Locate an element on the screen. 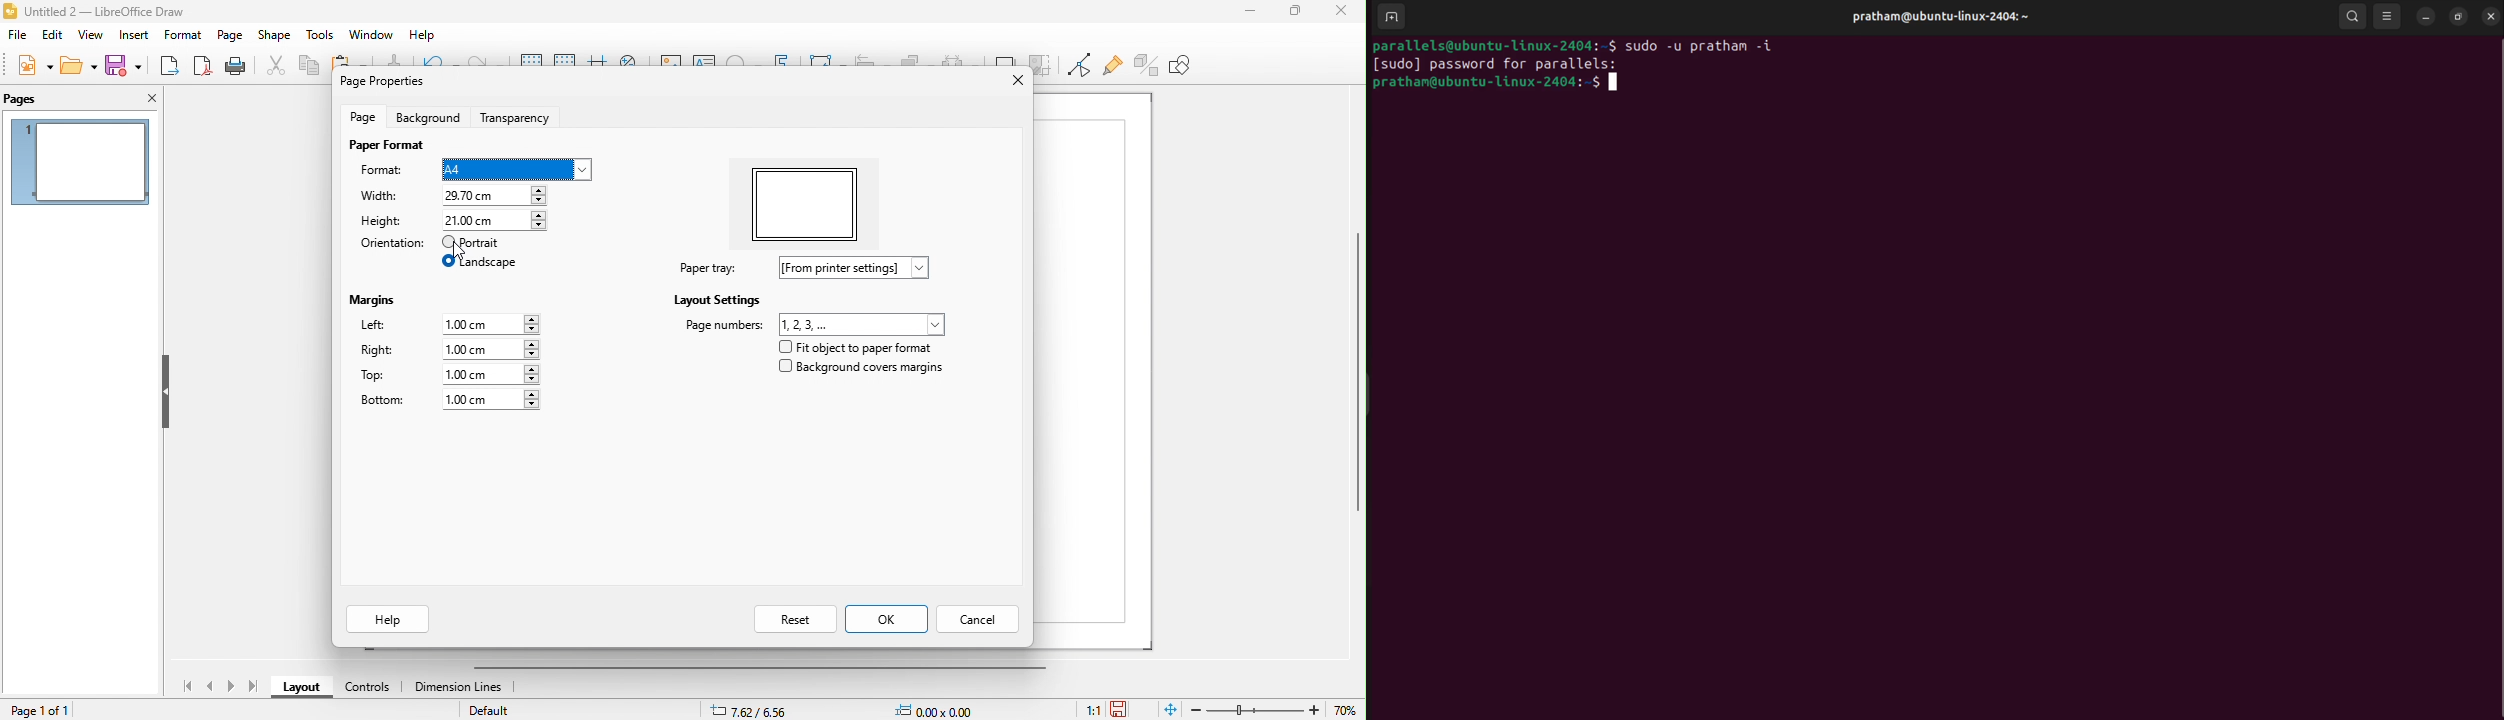 This screenshot has width=2520, height=728. bottom is located at coordinates (444, 401).